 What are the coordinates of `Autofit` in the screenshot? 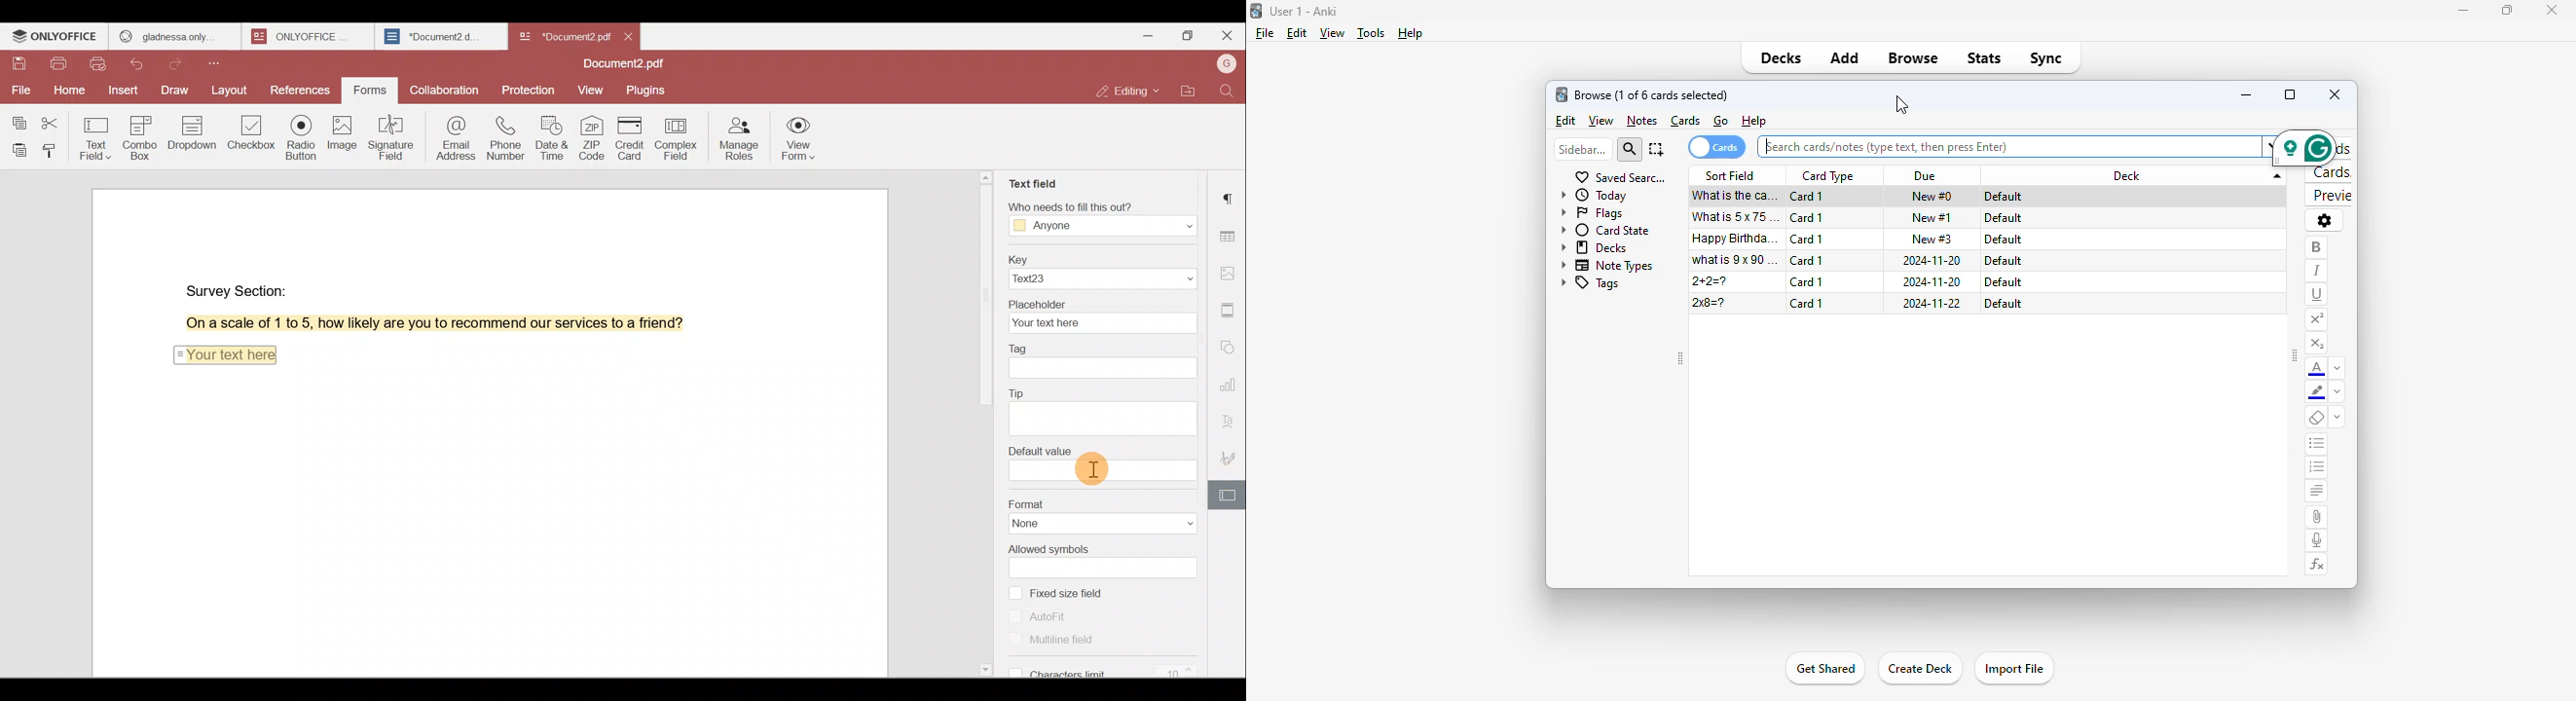 It's located at (1043, 616).